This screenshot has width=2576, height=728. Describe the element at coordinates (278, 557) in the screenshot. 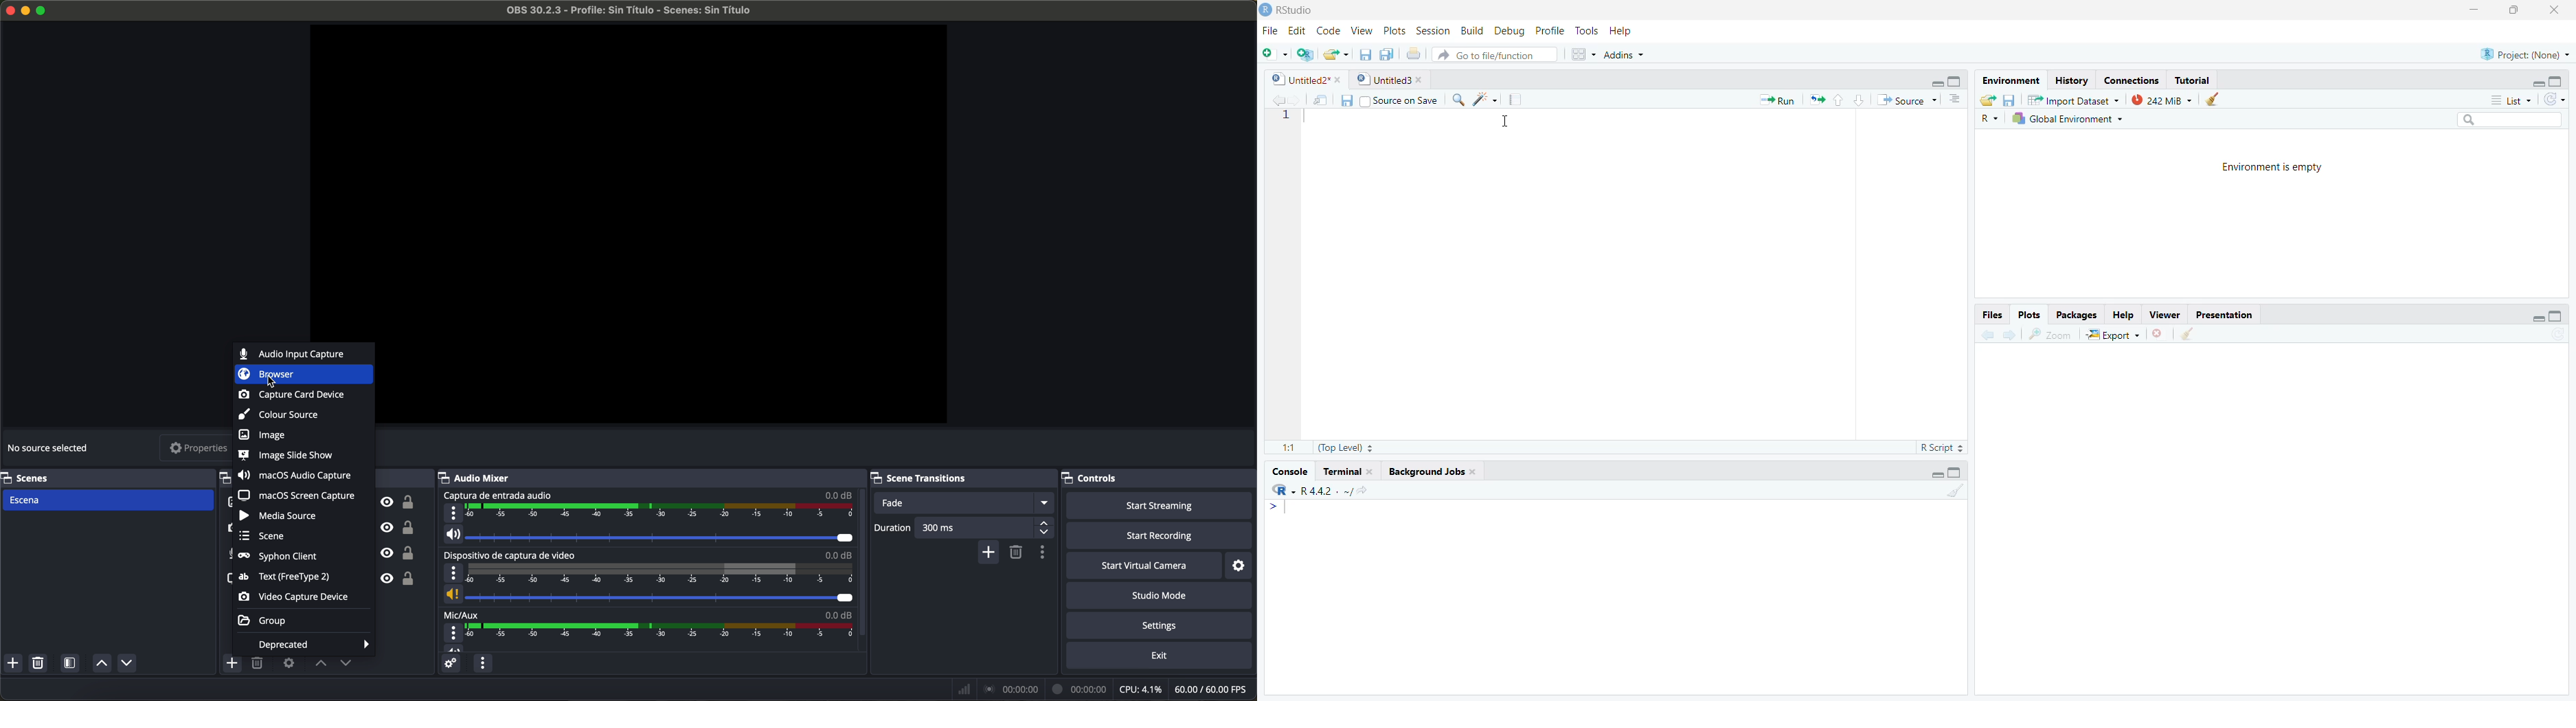

I see `syphon client` at that location.